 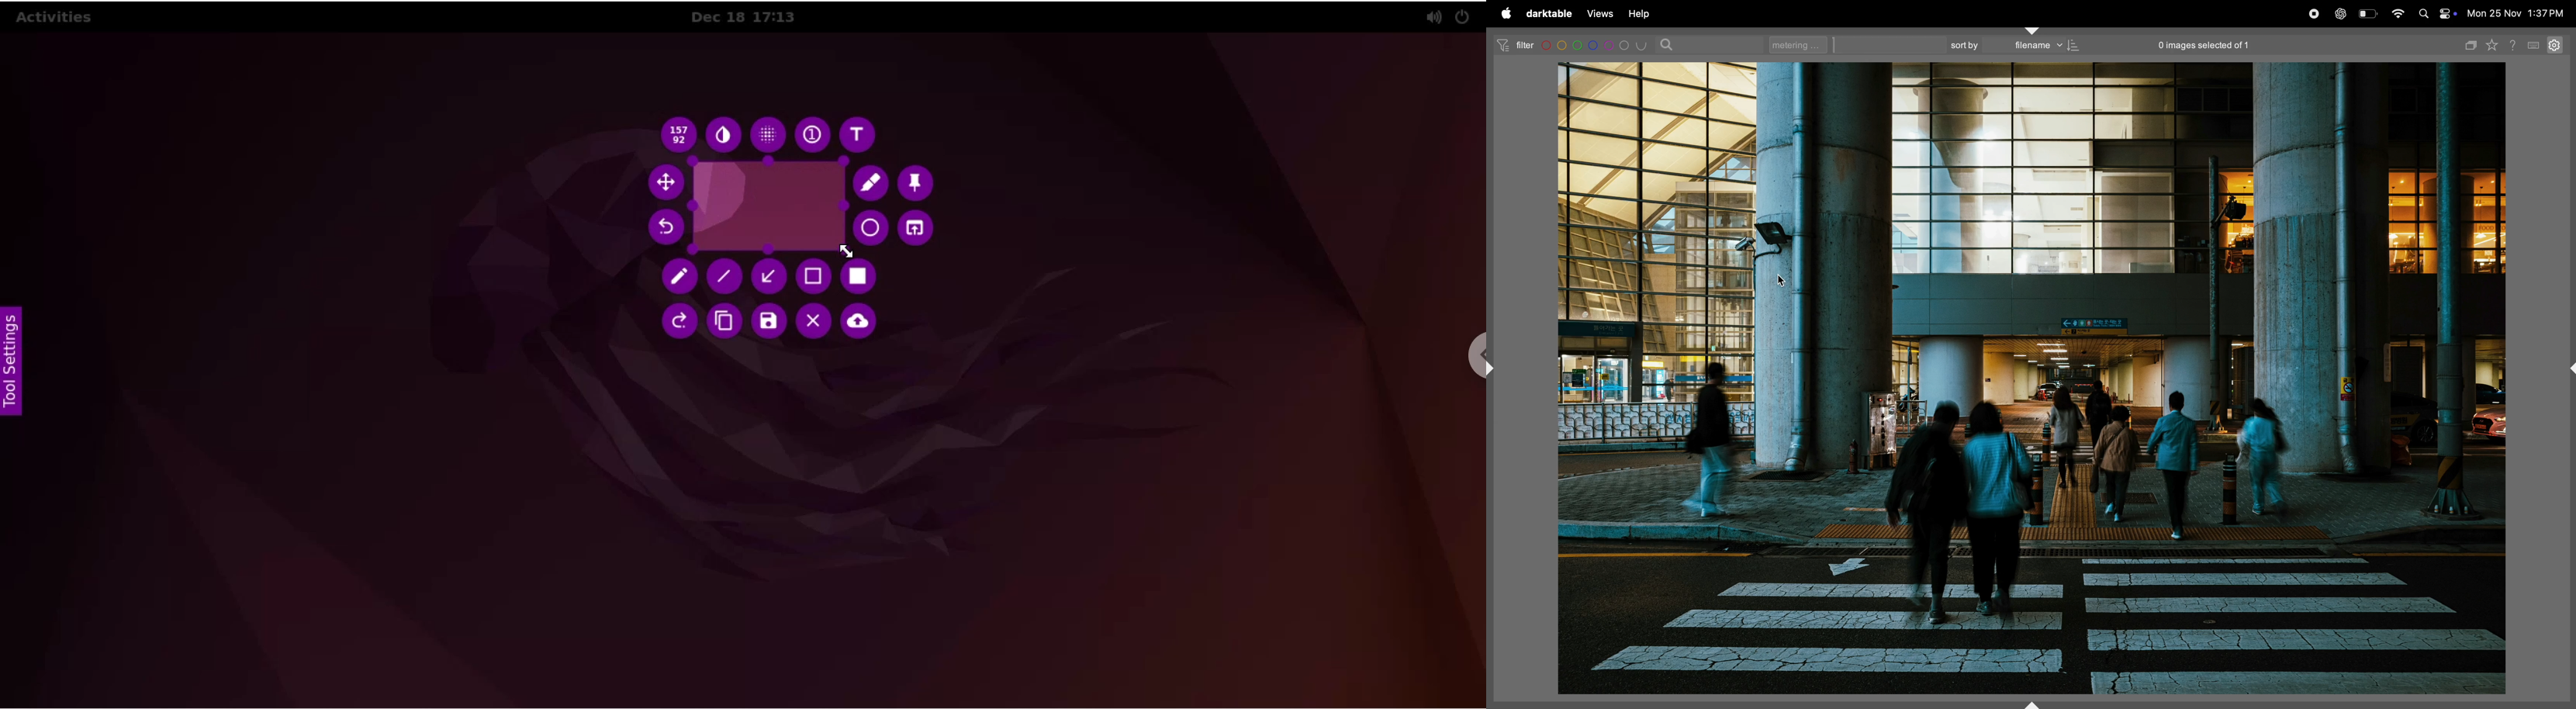 I want to click on shift+ctrl+t, so click(x=2032, y=30).